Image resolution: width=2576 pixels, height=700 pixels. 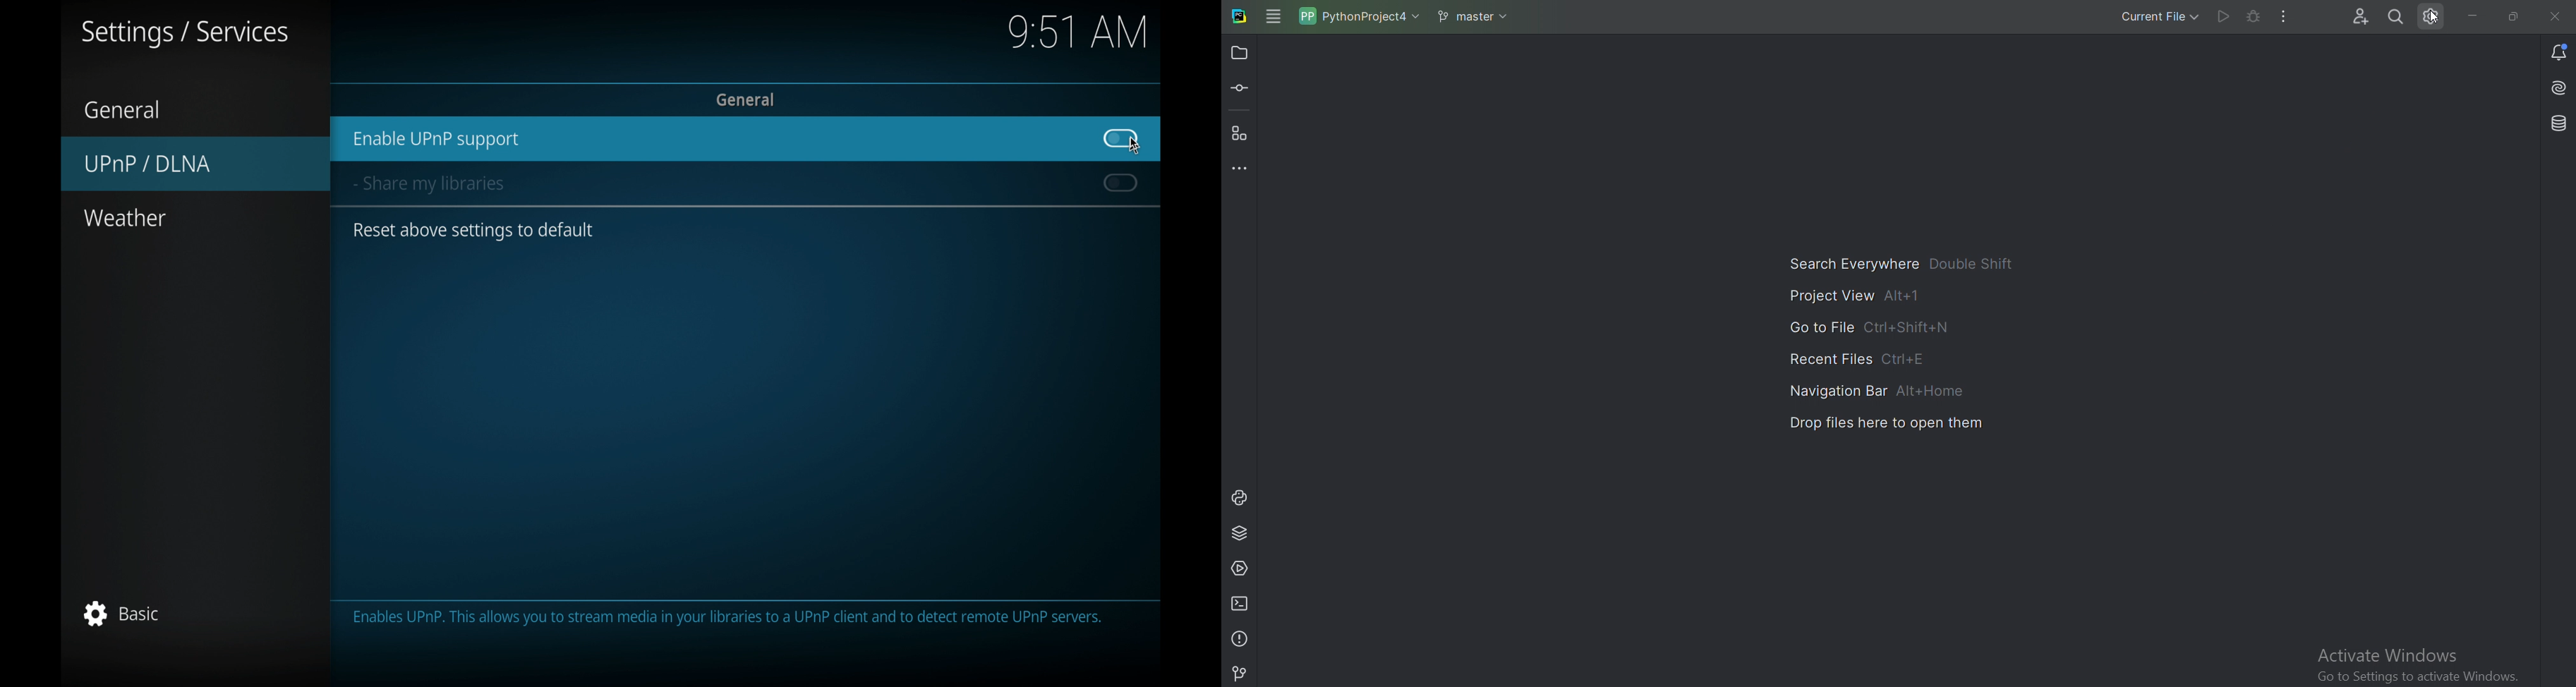 I want to click on Navigation bar alt+home, so click(x=1877, y=386).